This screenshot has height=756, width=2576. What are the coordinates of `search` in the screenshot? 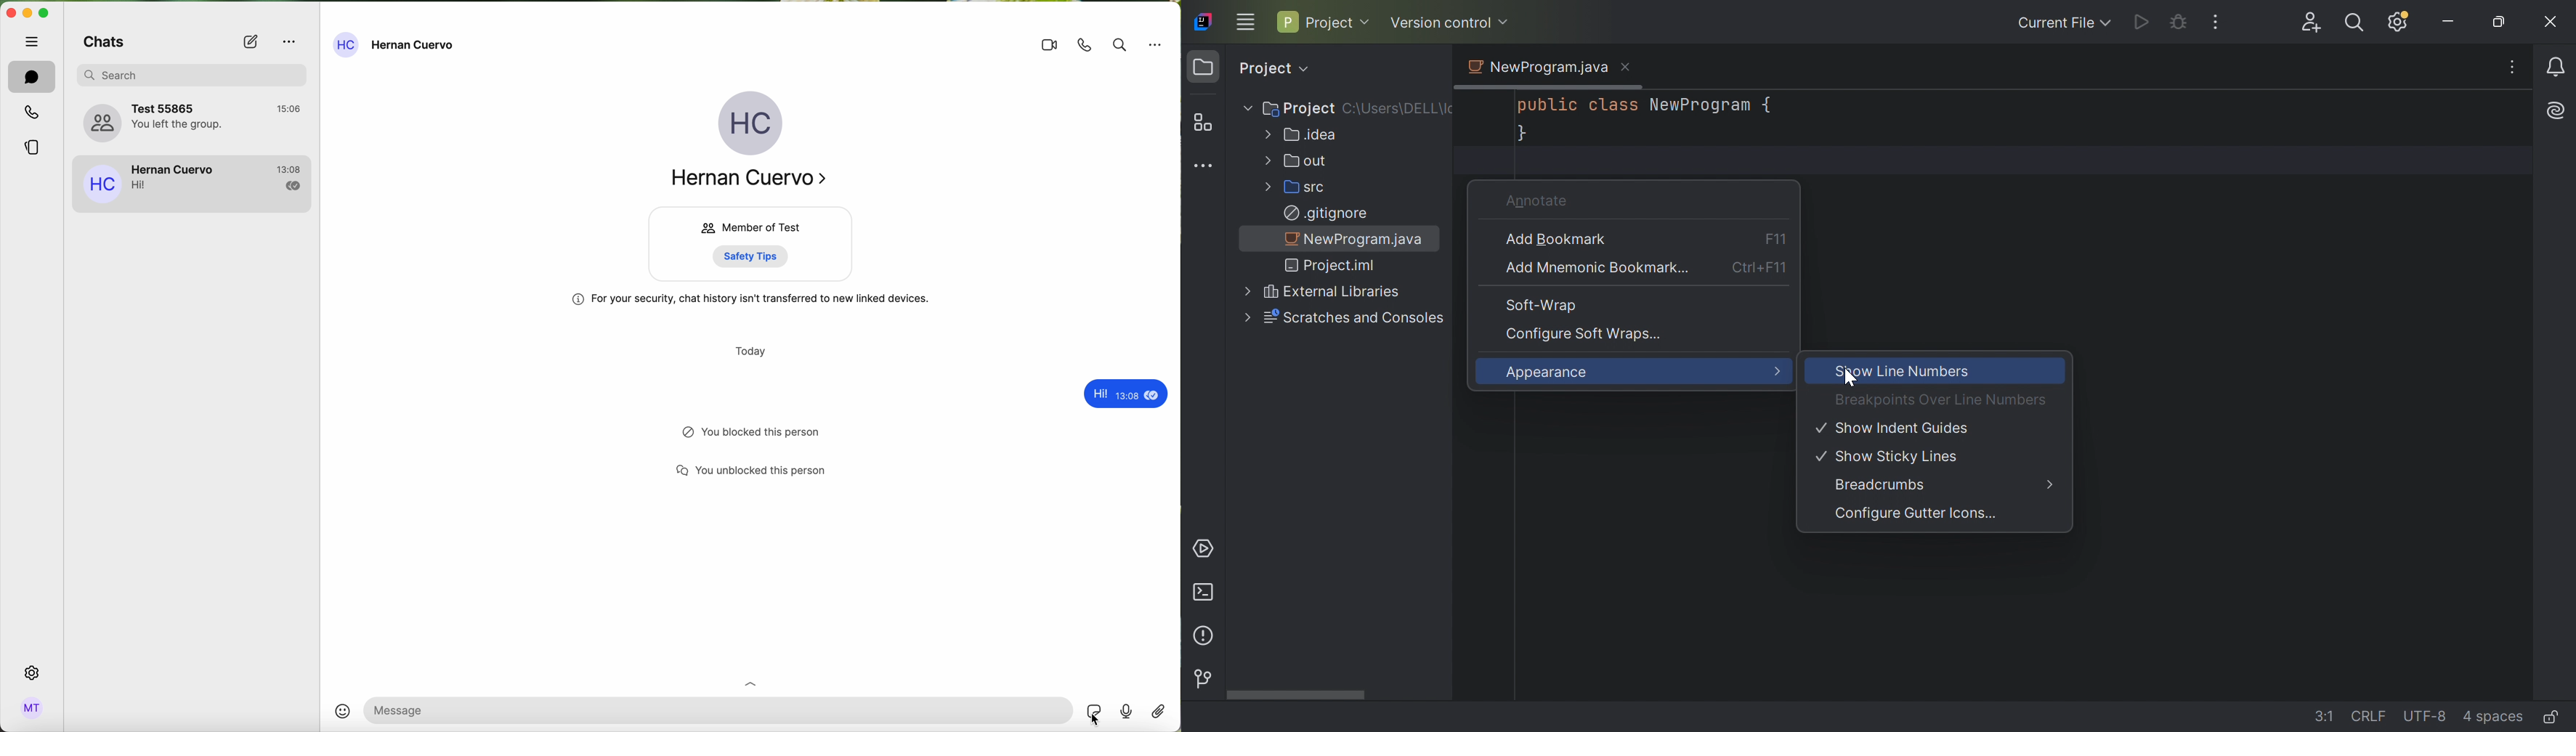 It's located at (1119, 44).